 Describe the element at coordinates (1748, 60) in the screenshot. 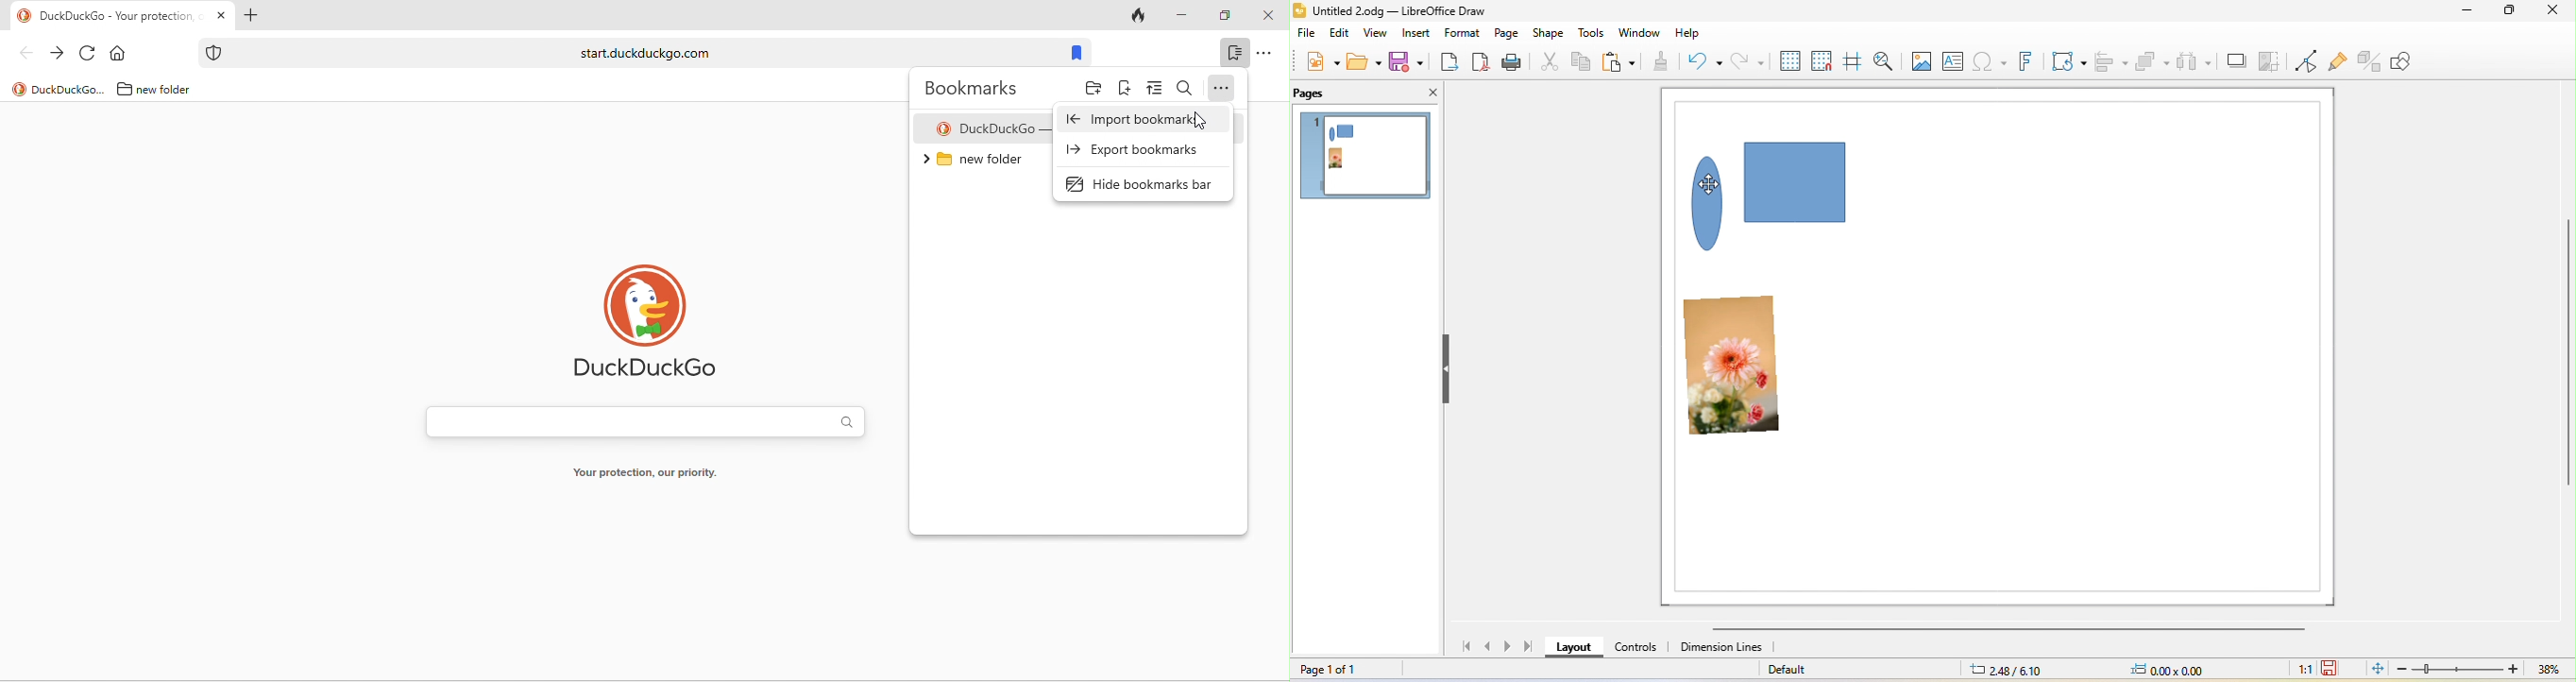

I see `redo` at that location.